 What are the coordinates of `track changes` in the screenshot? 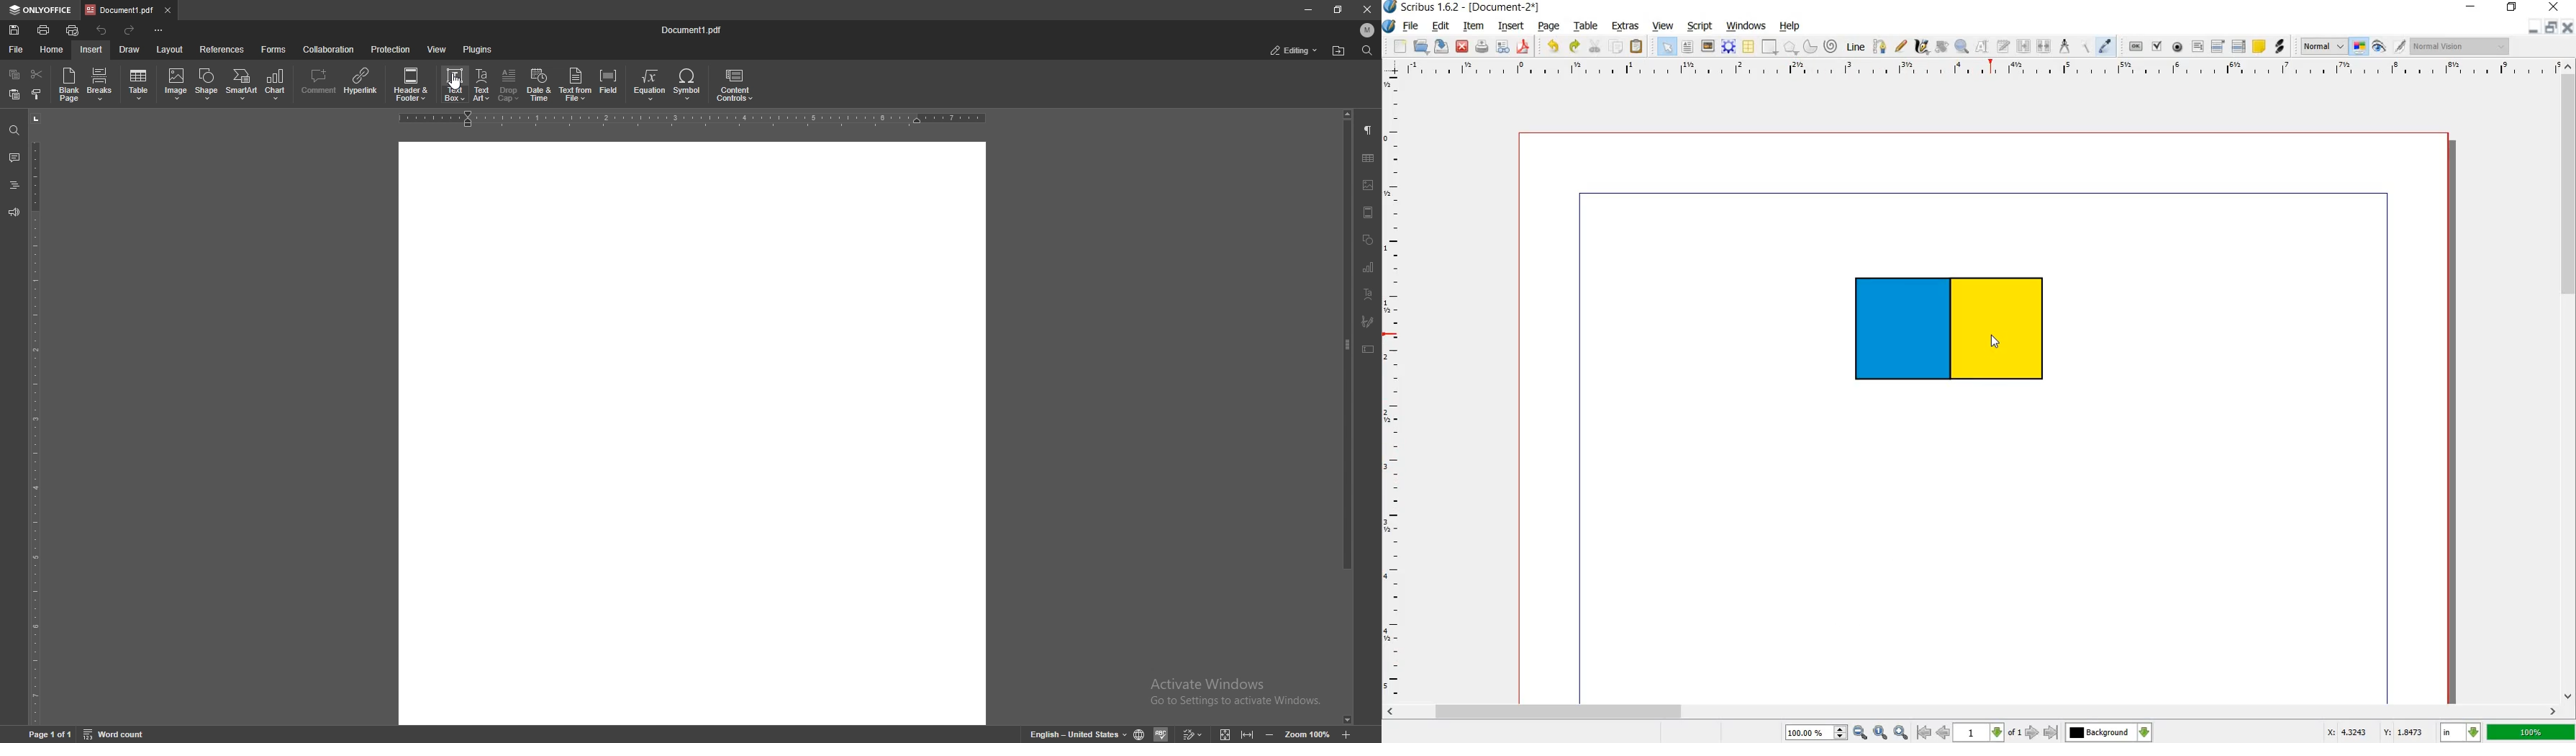 It's located at (1192, 734).